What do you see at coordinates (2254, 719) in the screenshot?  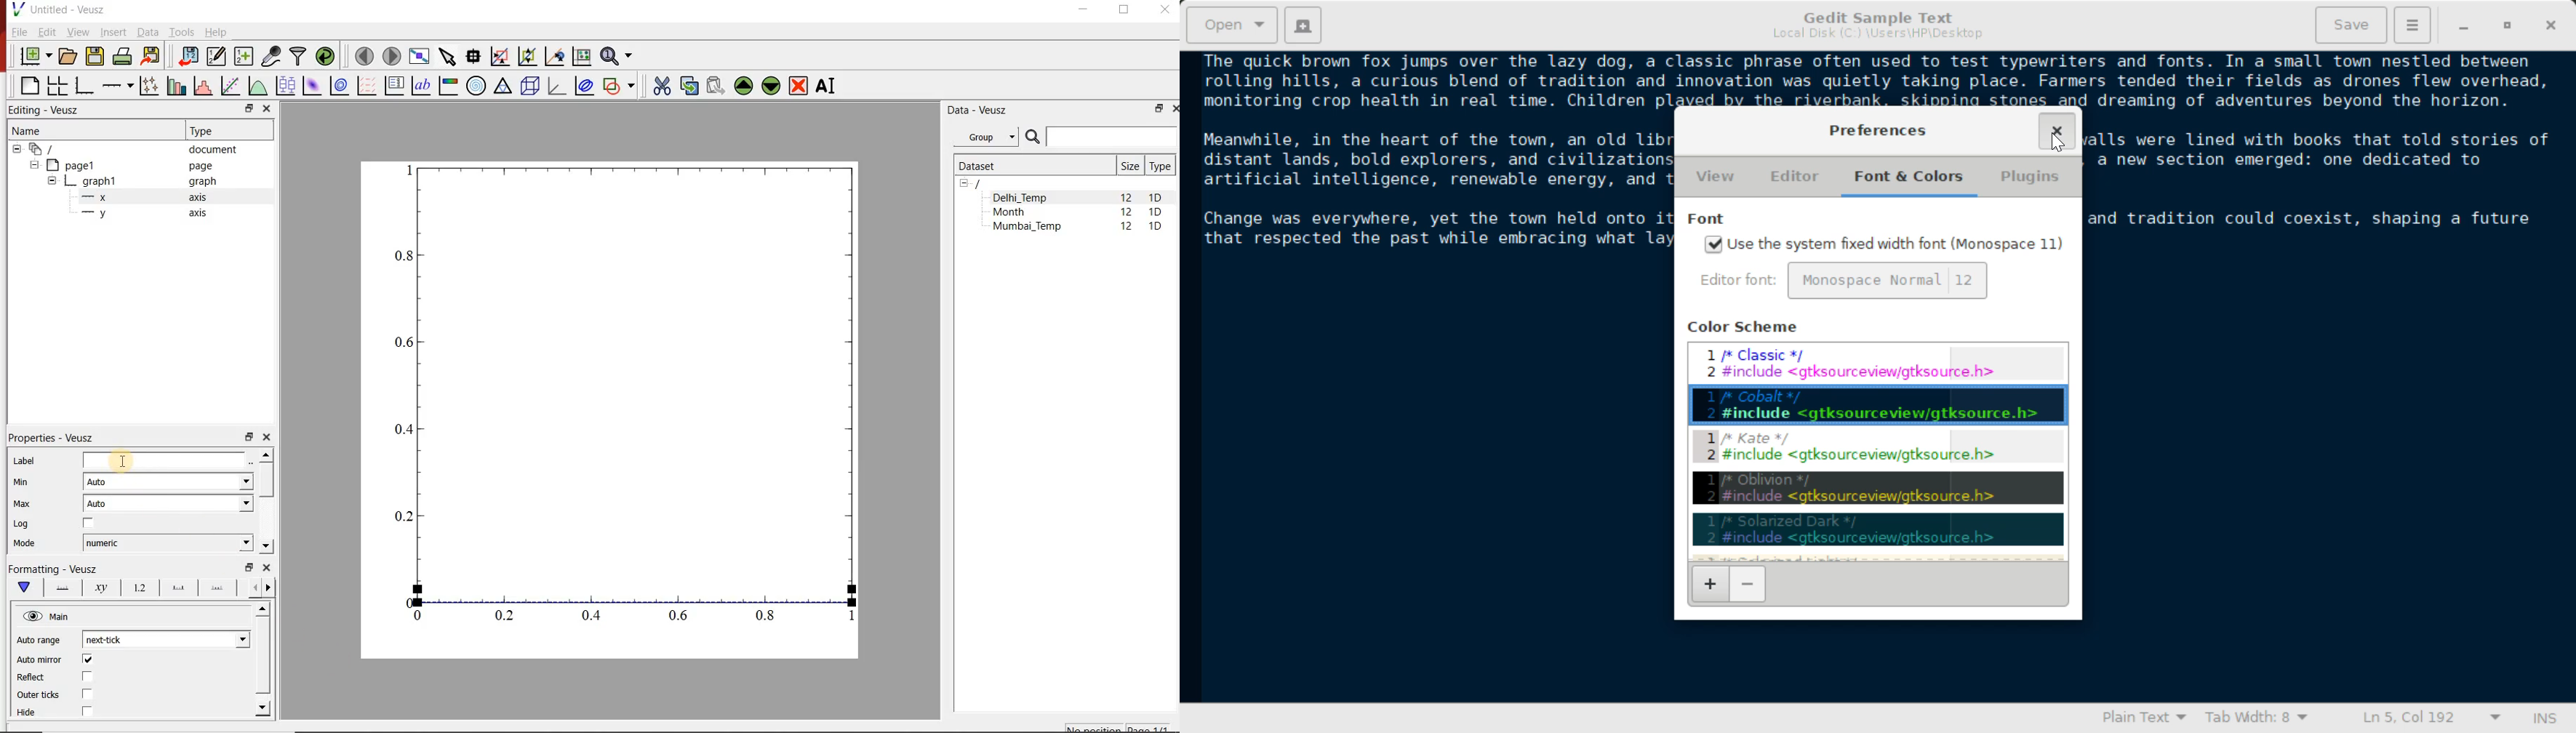 I see `Tab Width 8` at bounding box center [2254, 719].